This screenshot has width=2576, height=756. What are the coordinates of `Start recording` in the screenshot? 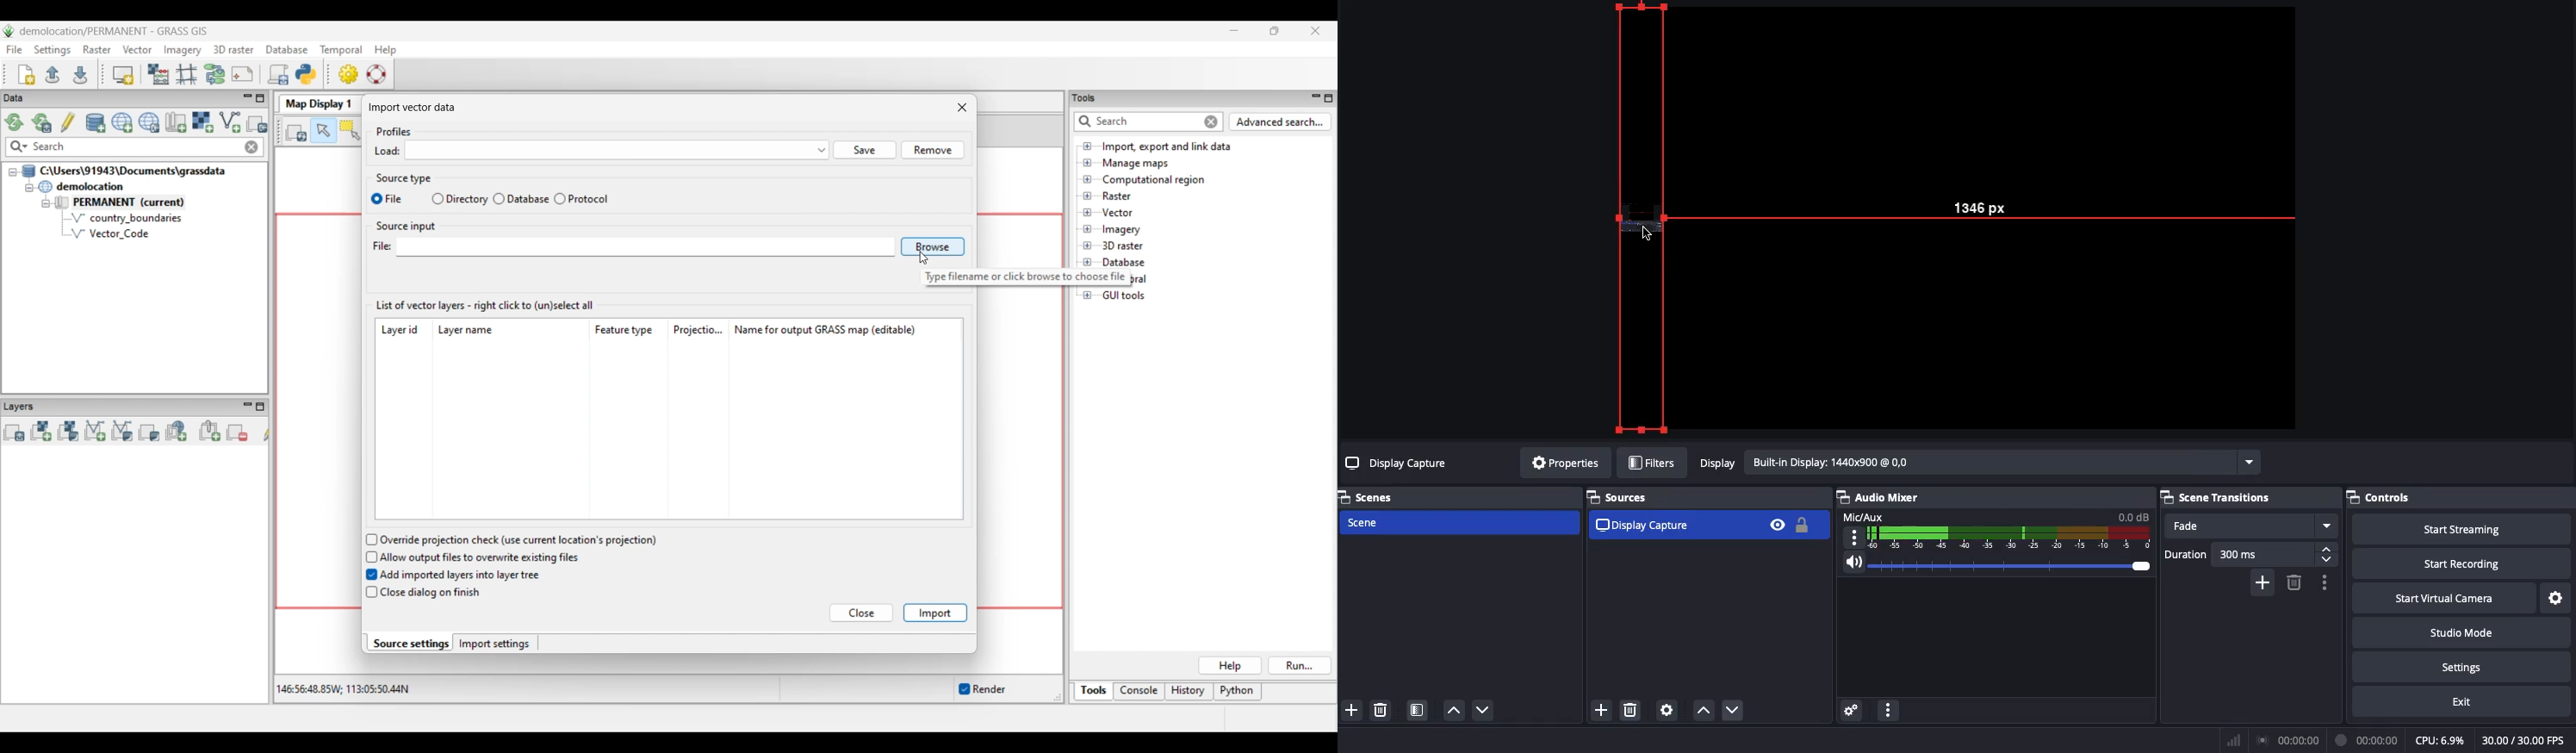 It's located at (2464, 563).